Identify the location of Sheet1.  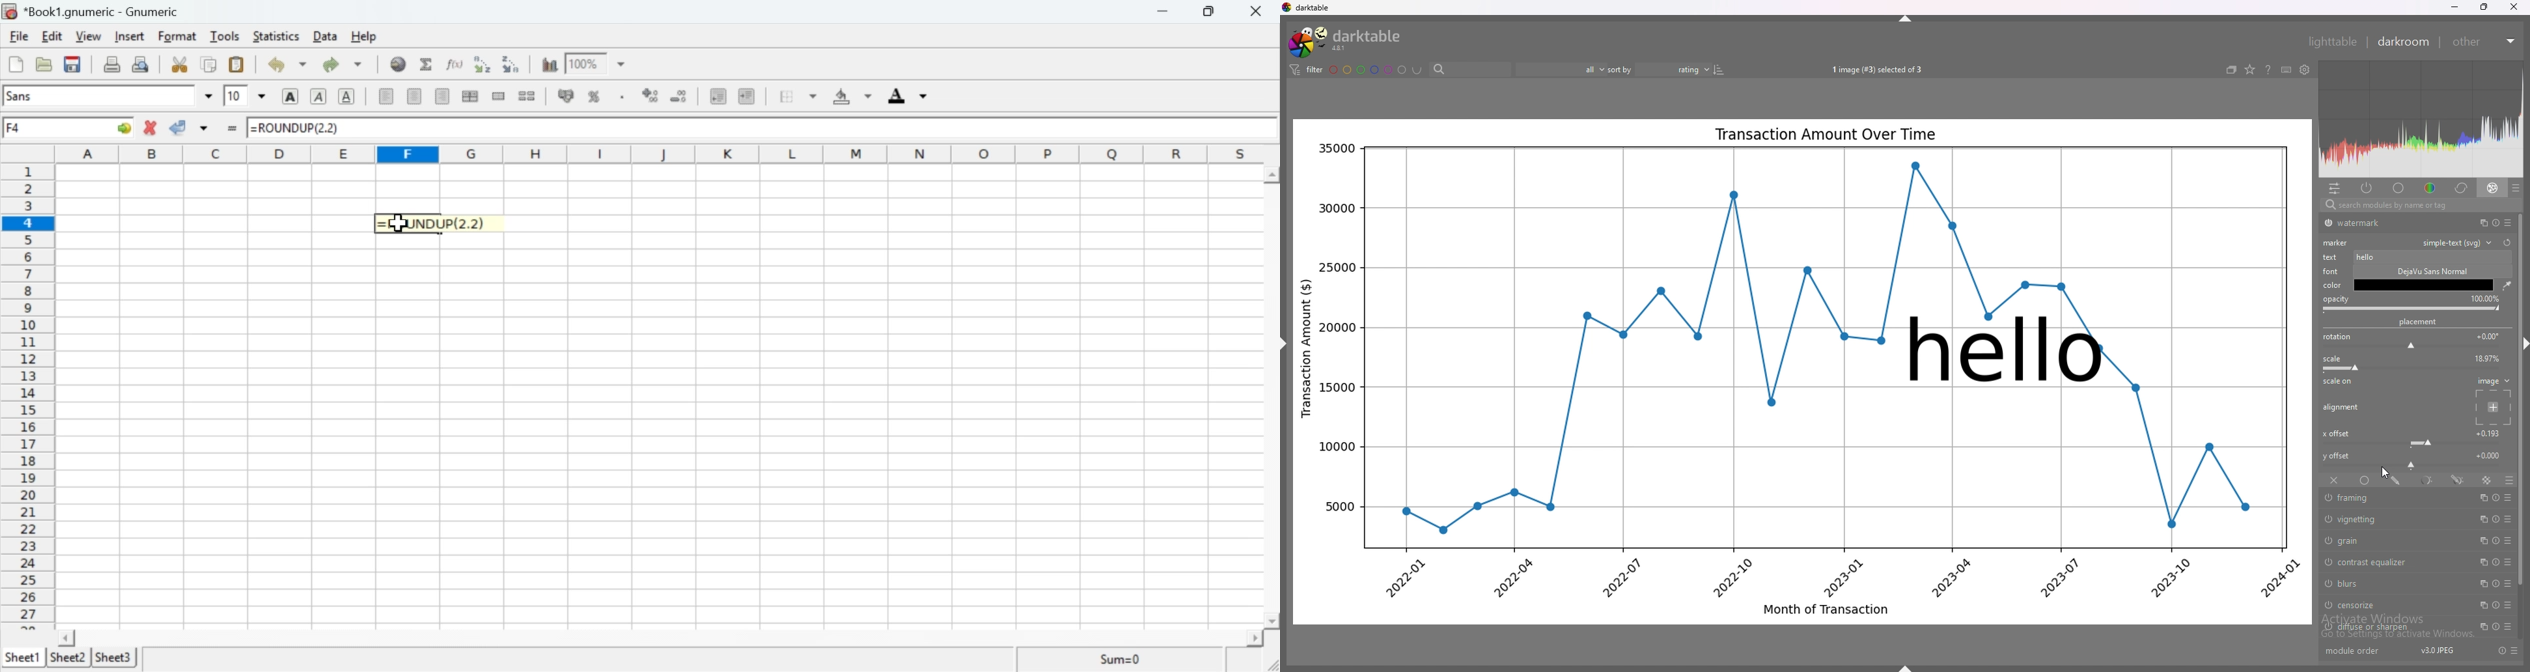
(23, 652).